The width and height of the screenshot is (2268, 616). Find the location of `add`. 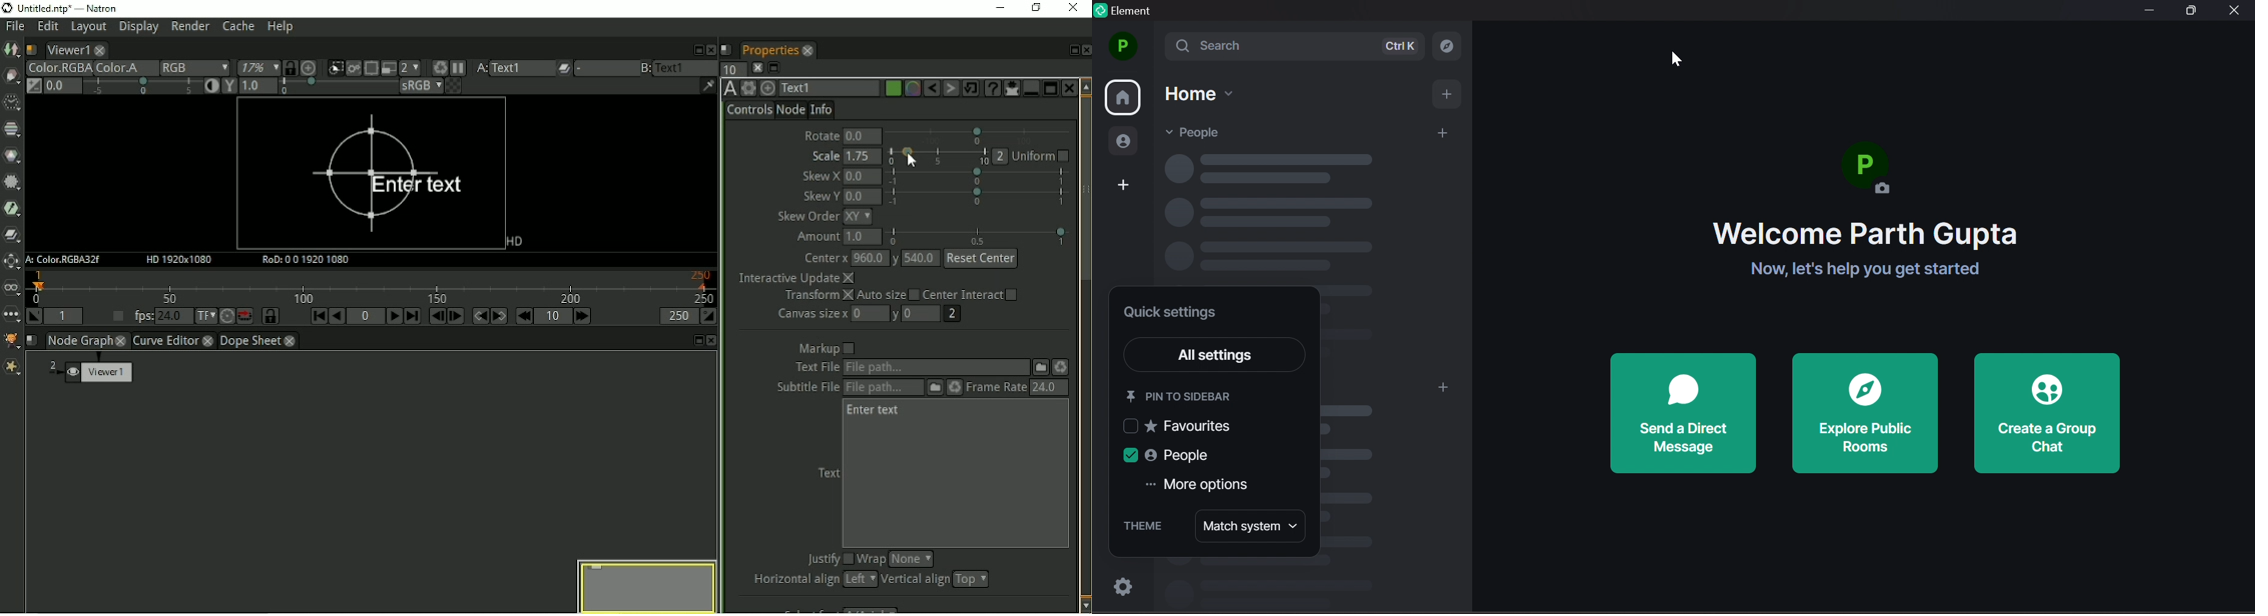

add is located at coordinates (1442, 388).